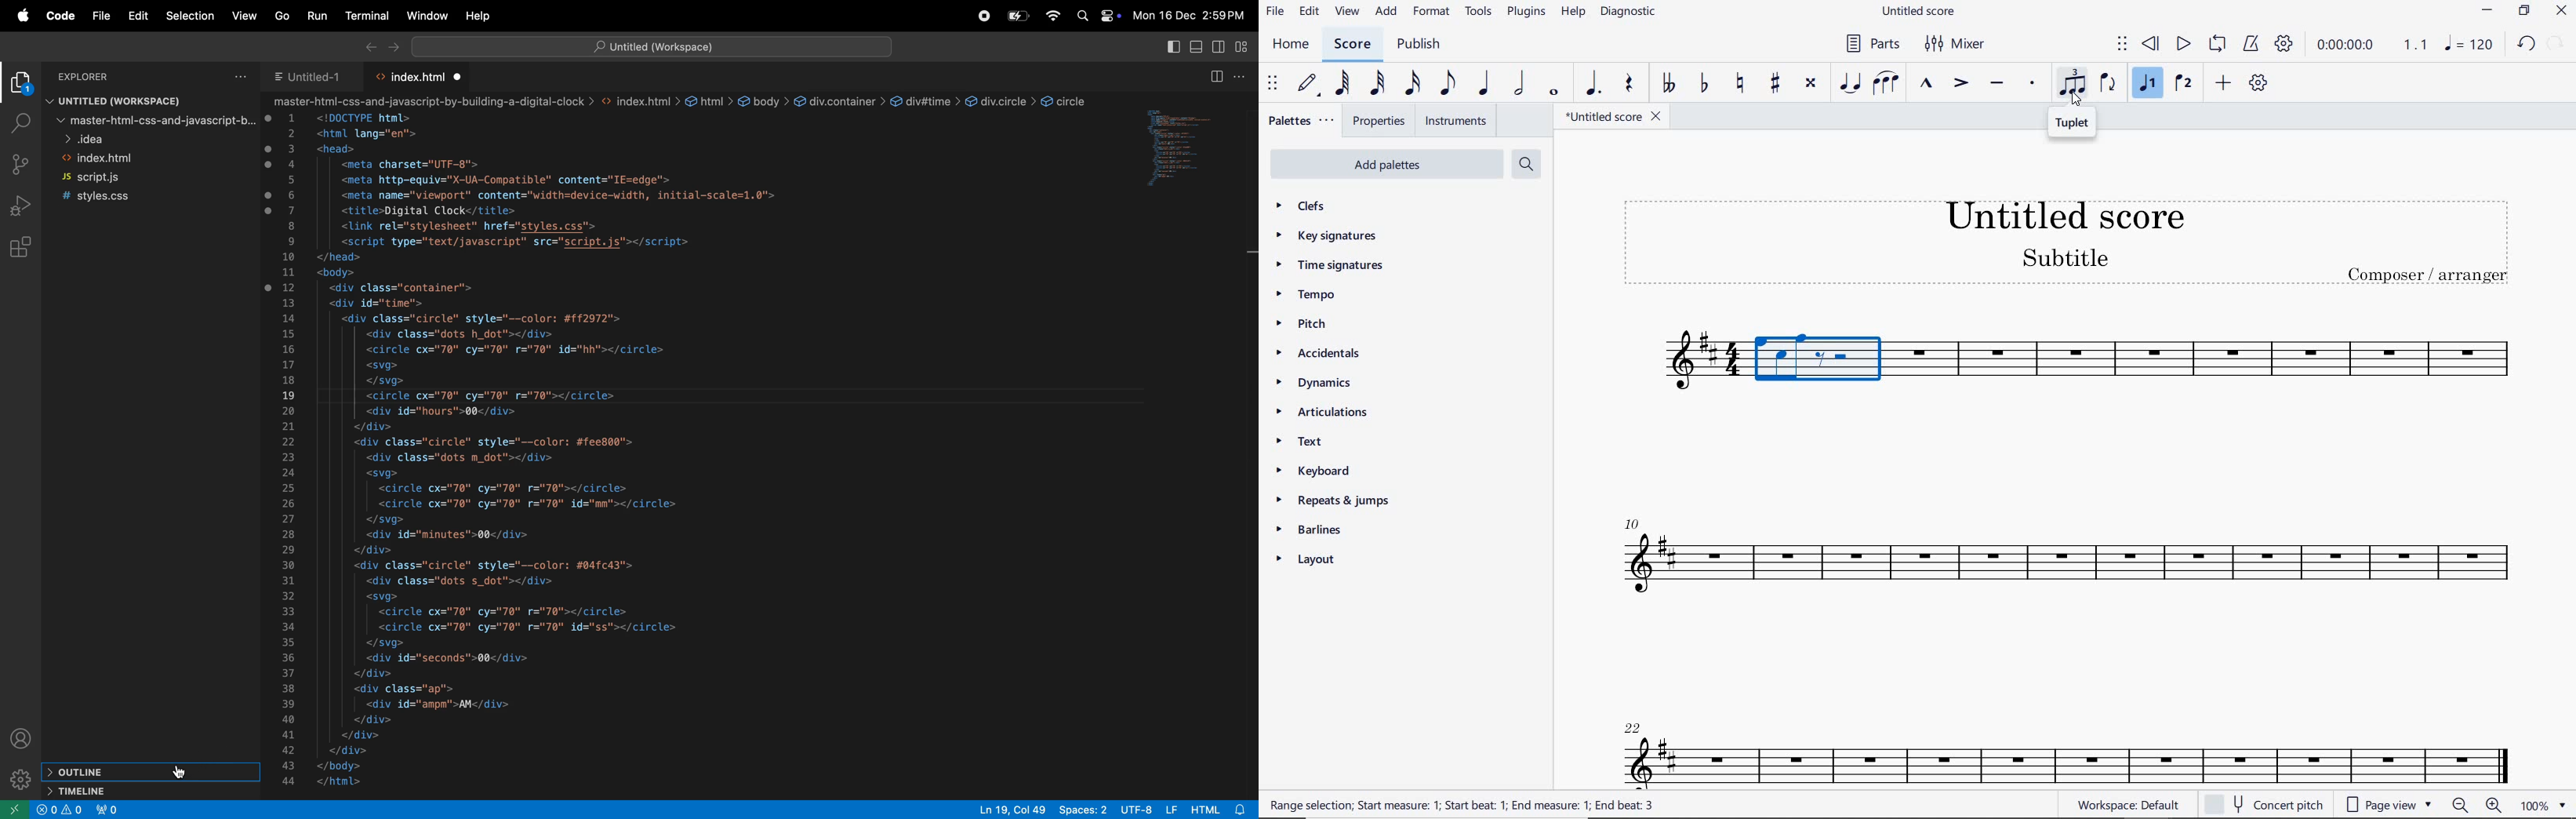 The width and height of the screenshot is (2576, 840). What do you see at coordinates (1705, 84) in the screenshot?
I see `TOGGLE FLAT` at bounding box center [1705, 84].